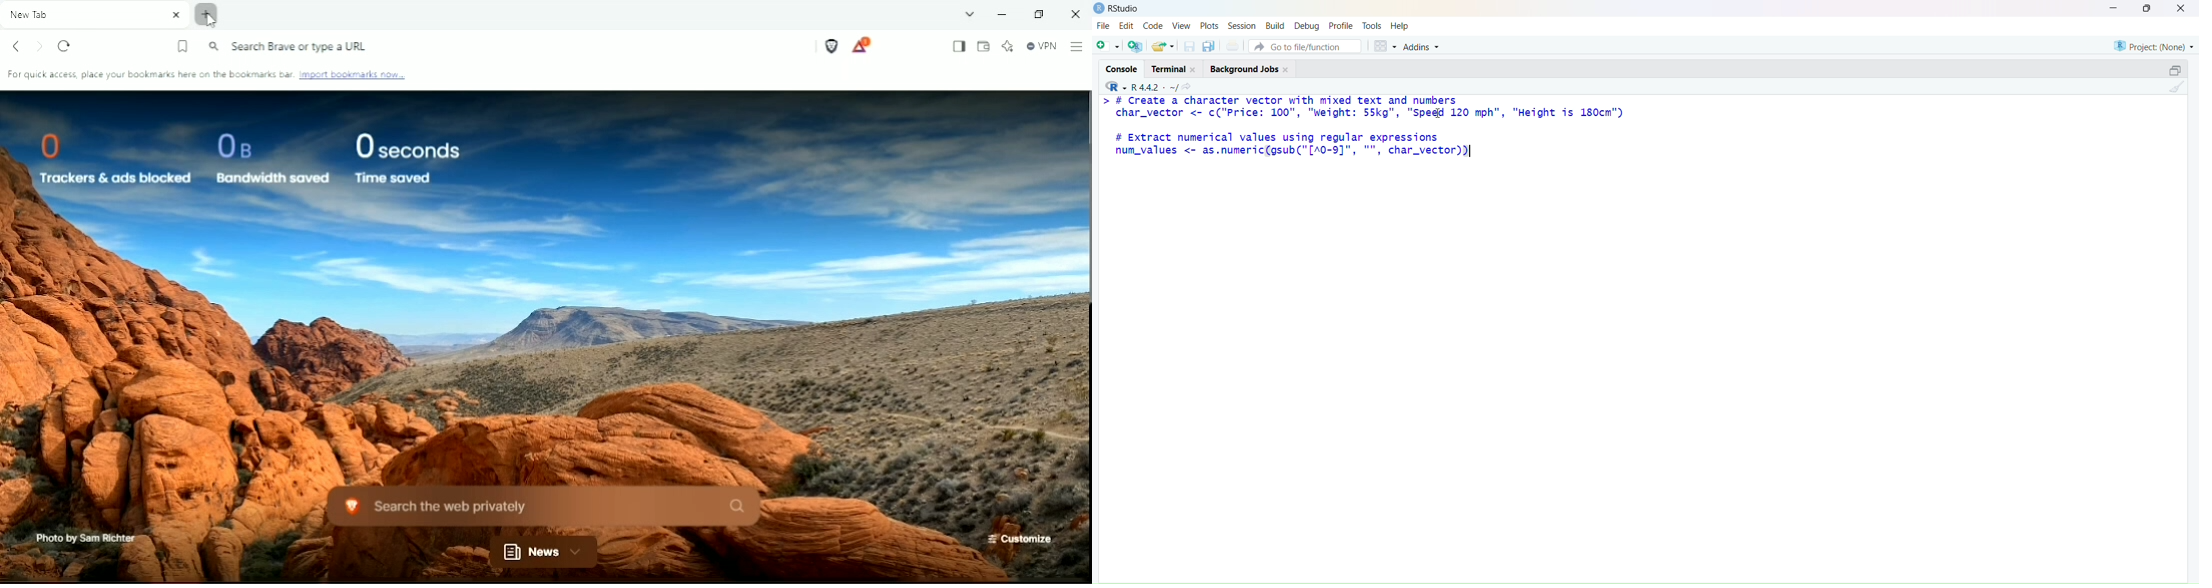  I want to click on add R file, so click(1135, 46).